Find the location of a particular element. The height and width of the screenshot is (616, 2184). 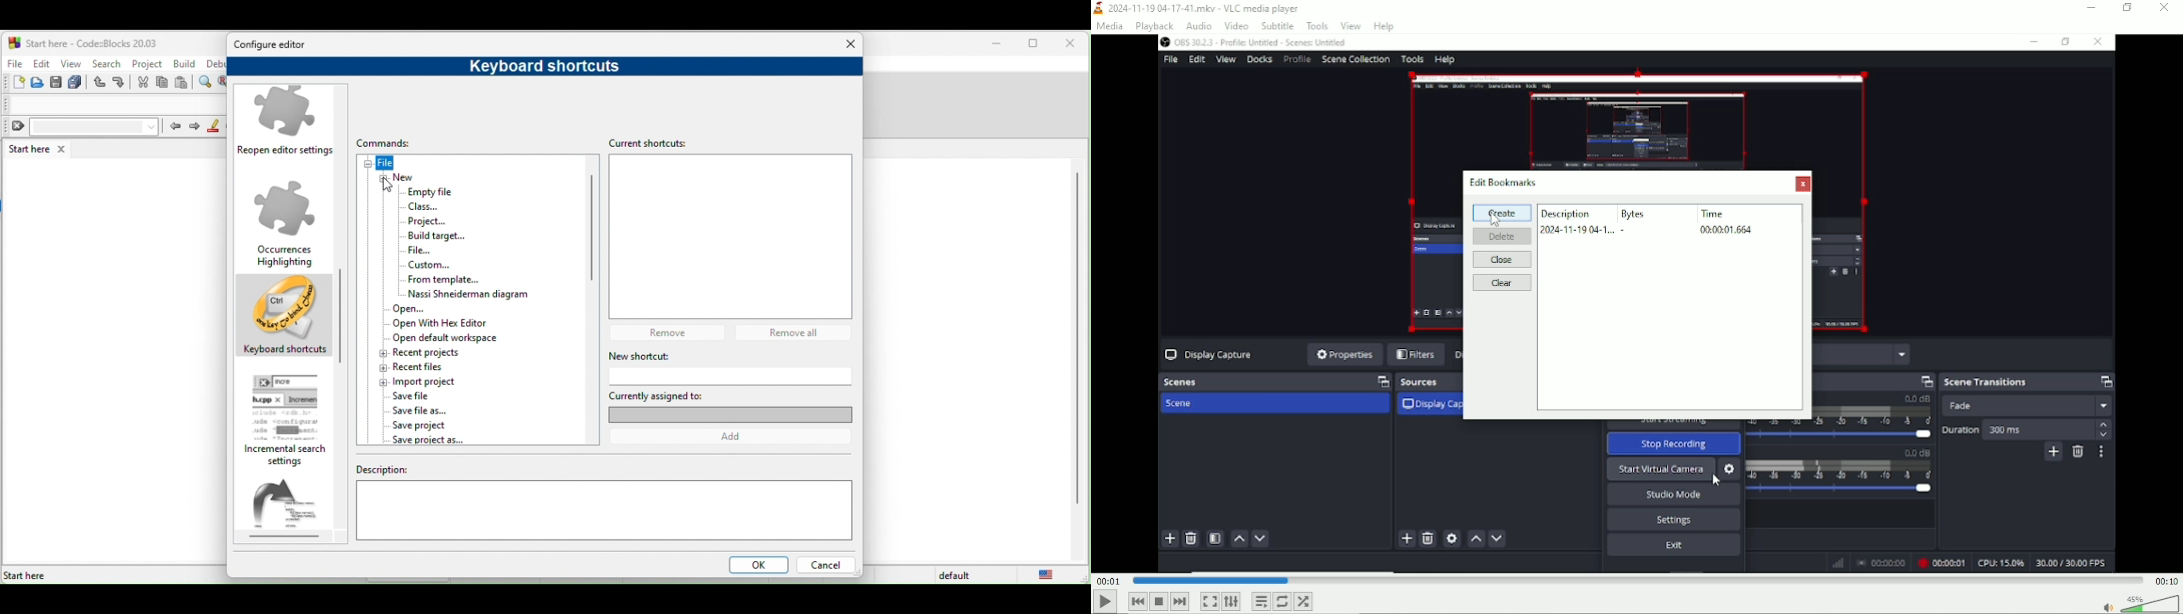

copy is located at coordinates (163, 84).